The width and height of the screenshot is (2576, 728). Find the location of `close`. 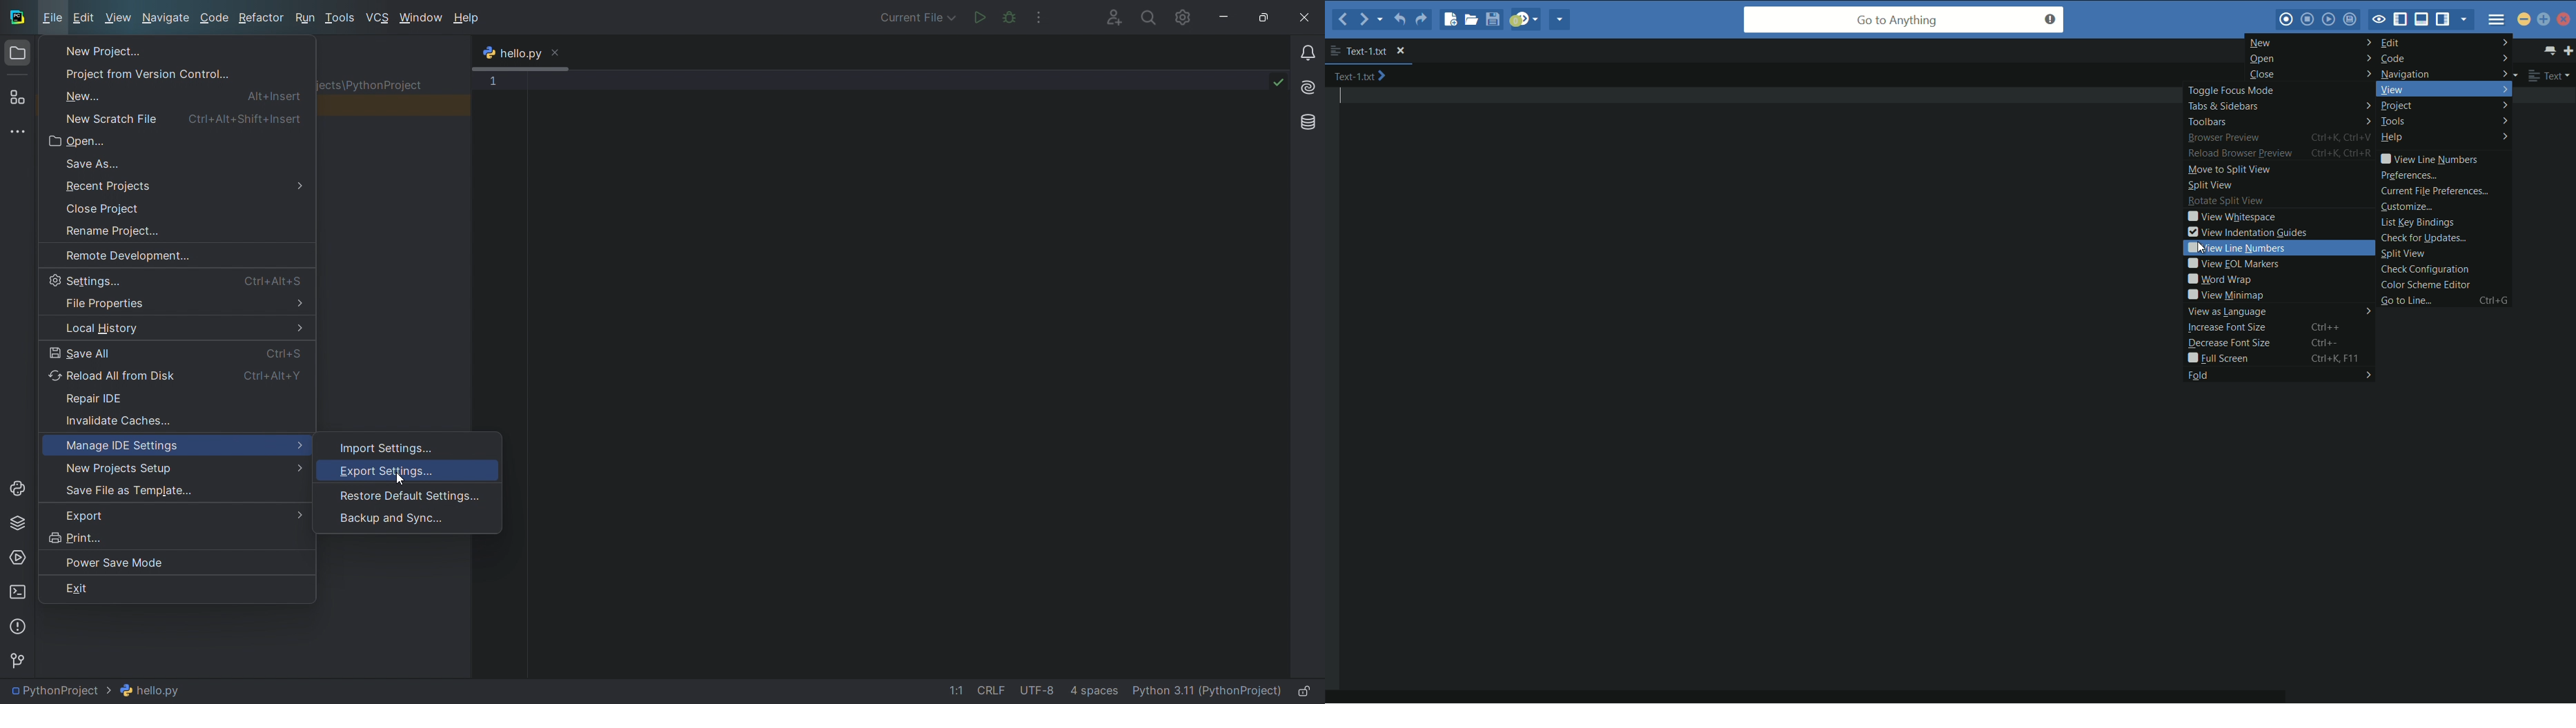

close is located at coordinates (2309, 74).